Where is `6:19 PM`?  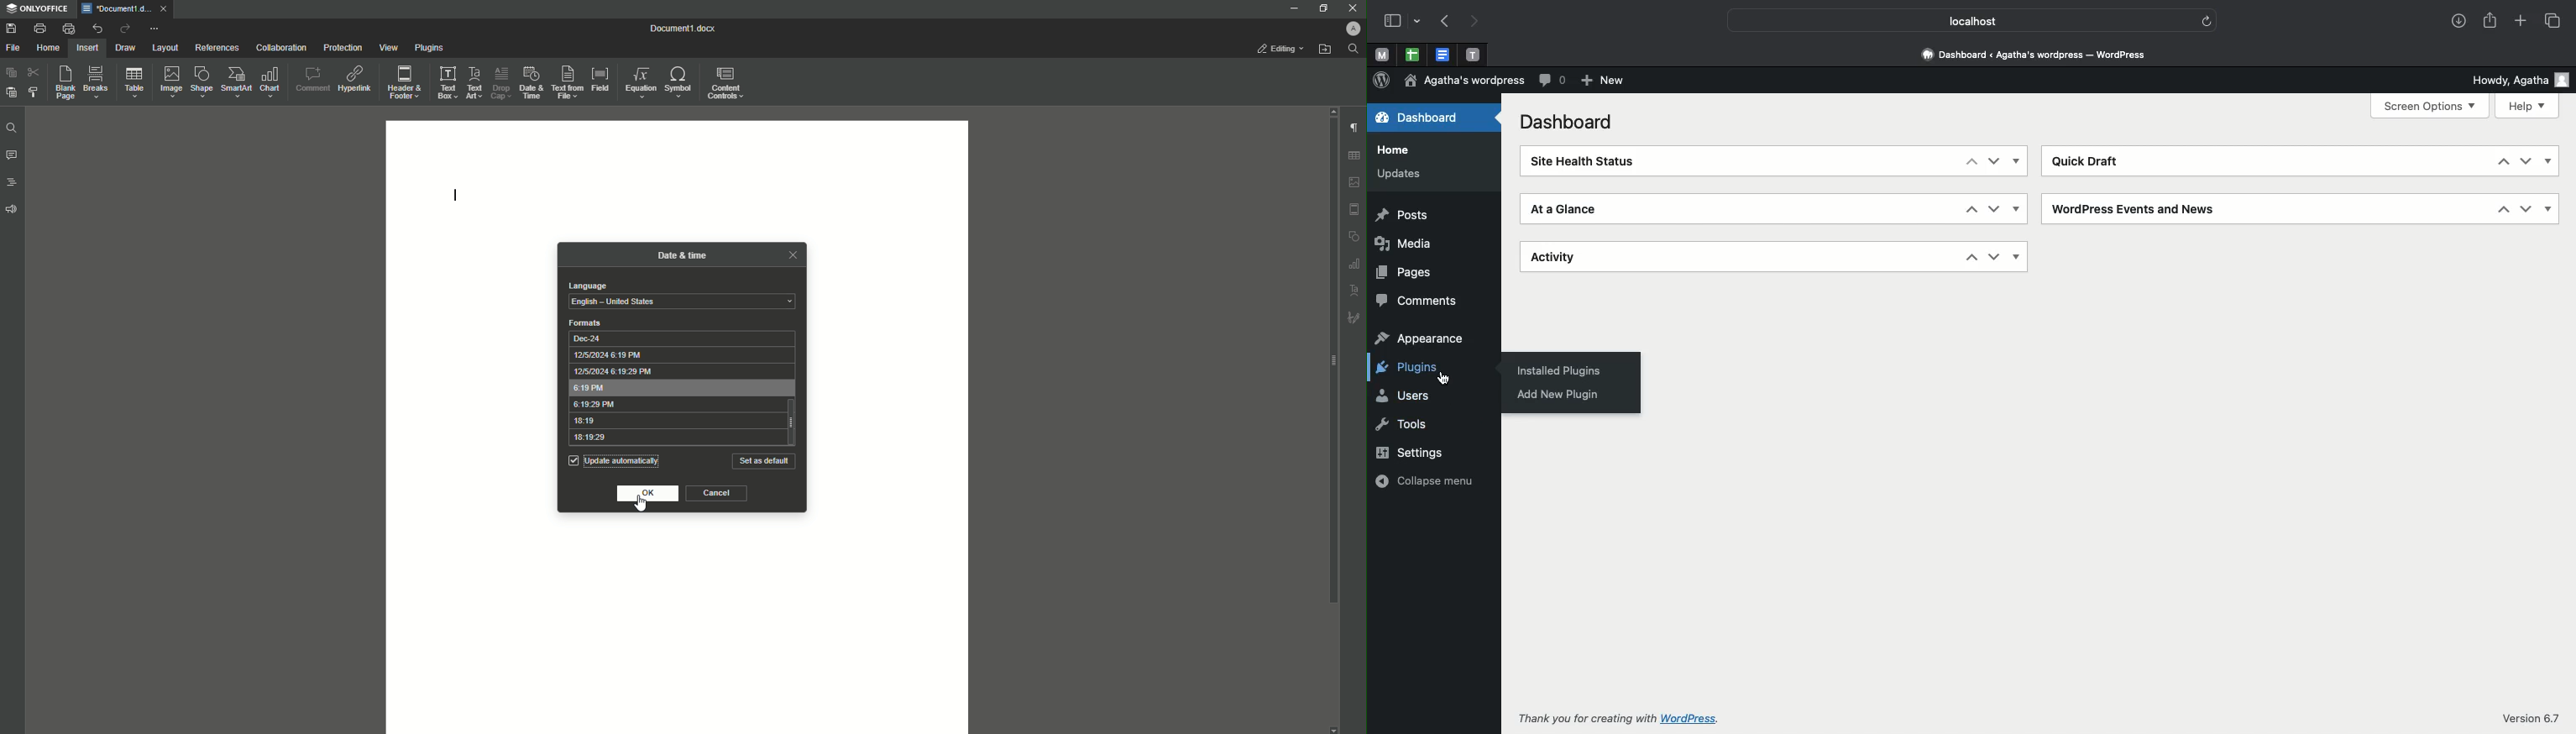
6:19 PM is located at coordinates (676, 388).